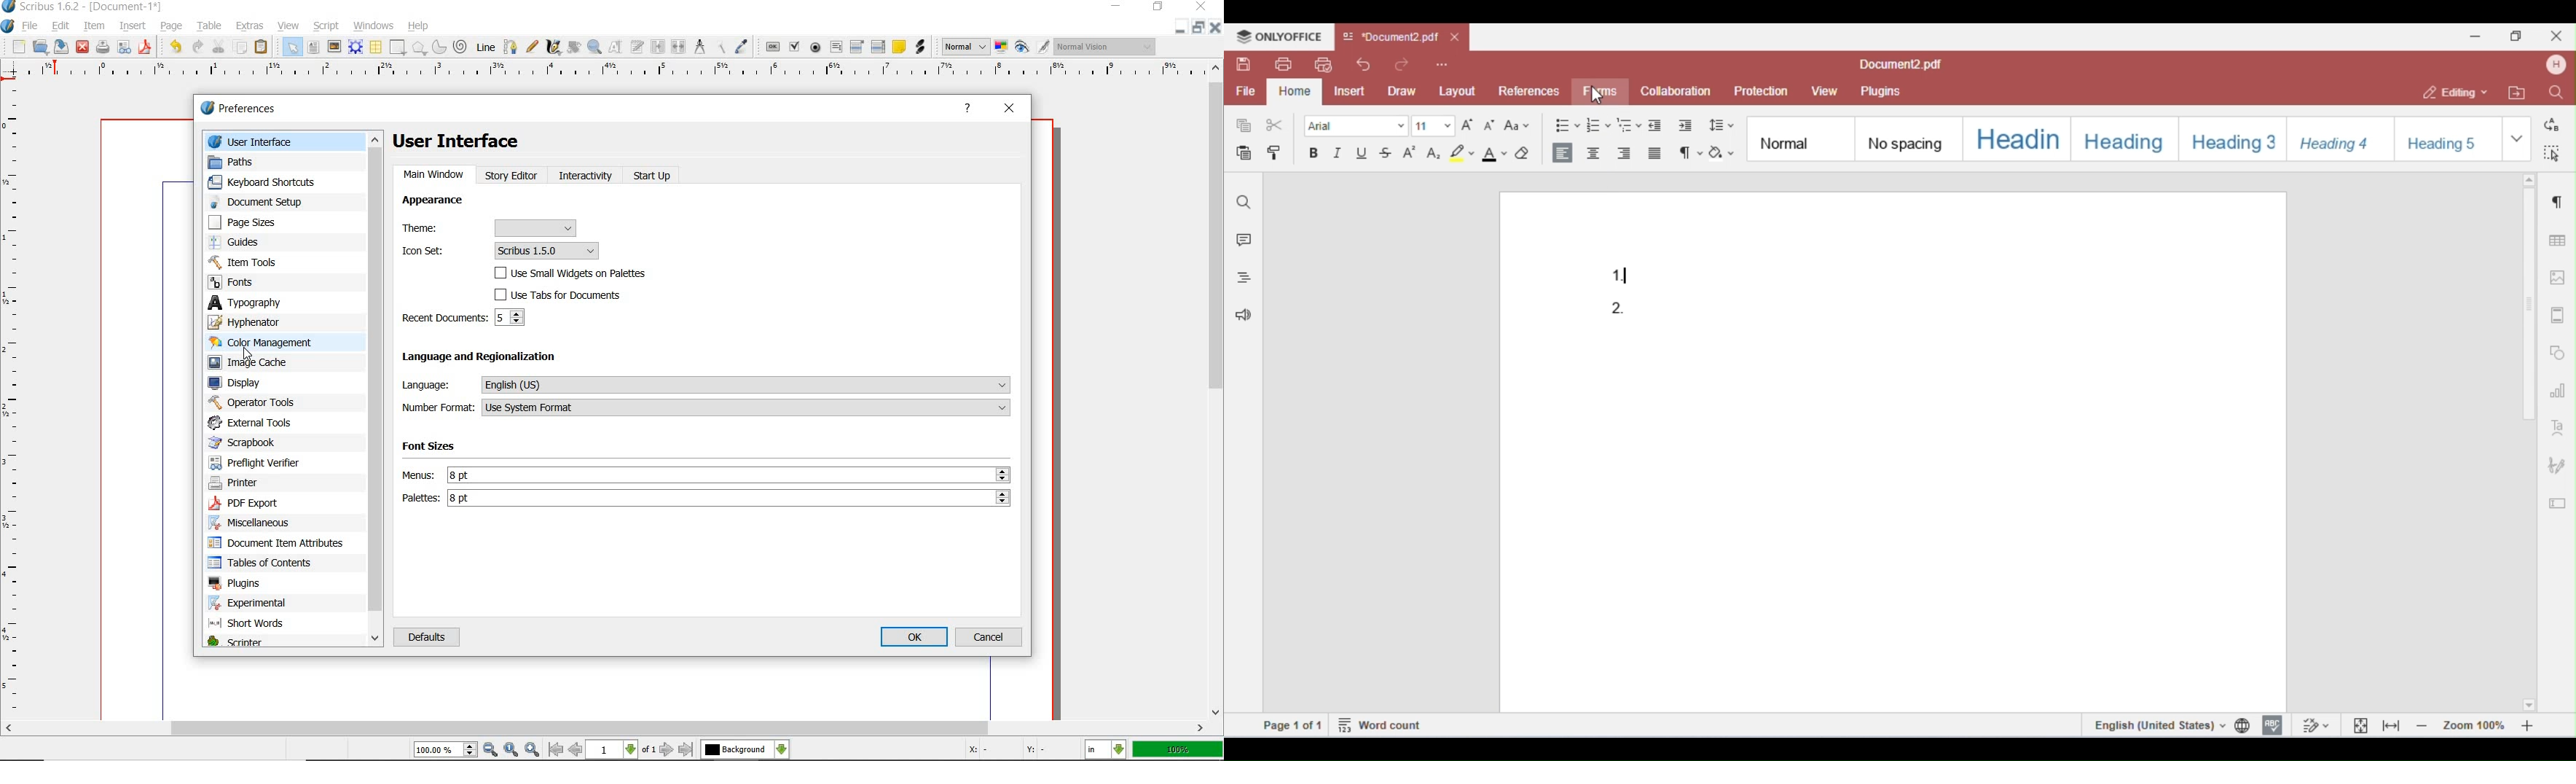  What do you see at coordinates (966, 46) in the screenshot?
I see `select image preview mode` at bounding box center [966, 46].